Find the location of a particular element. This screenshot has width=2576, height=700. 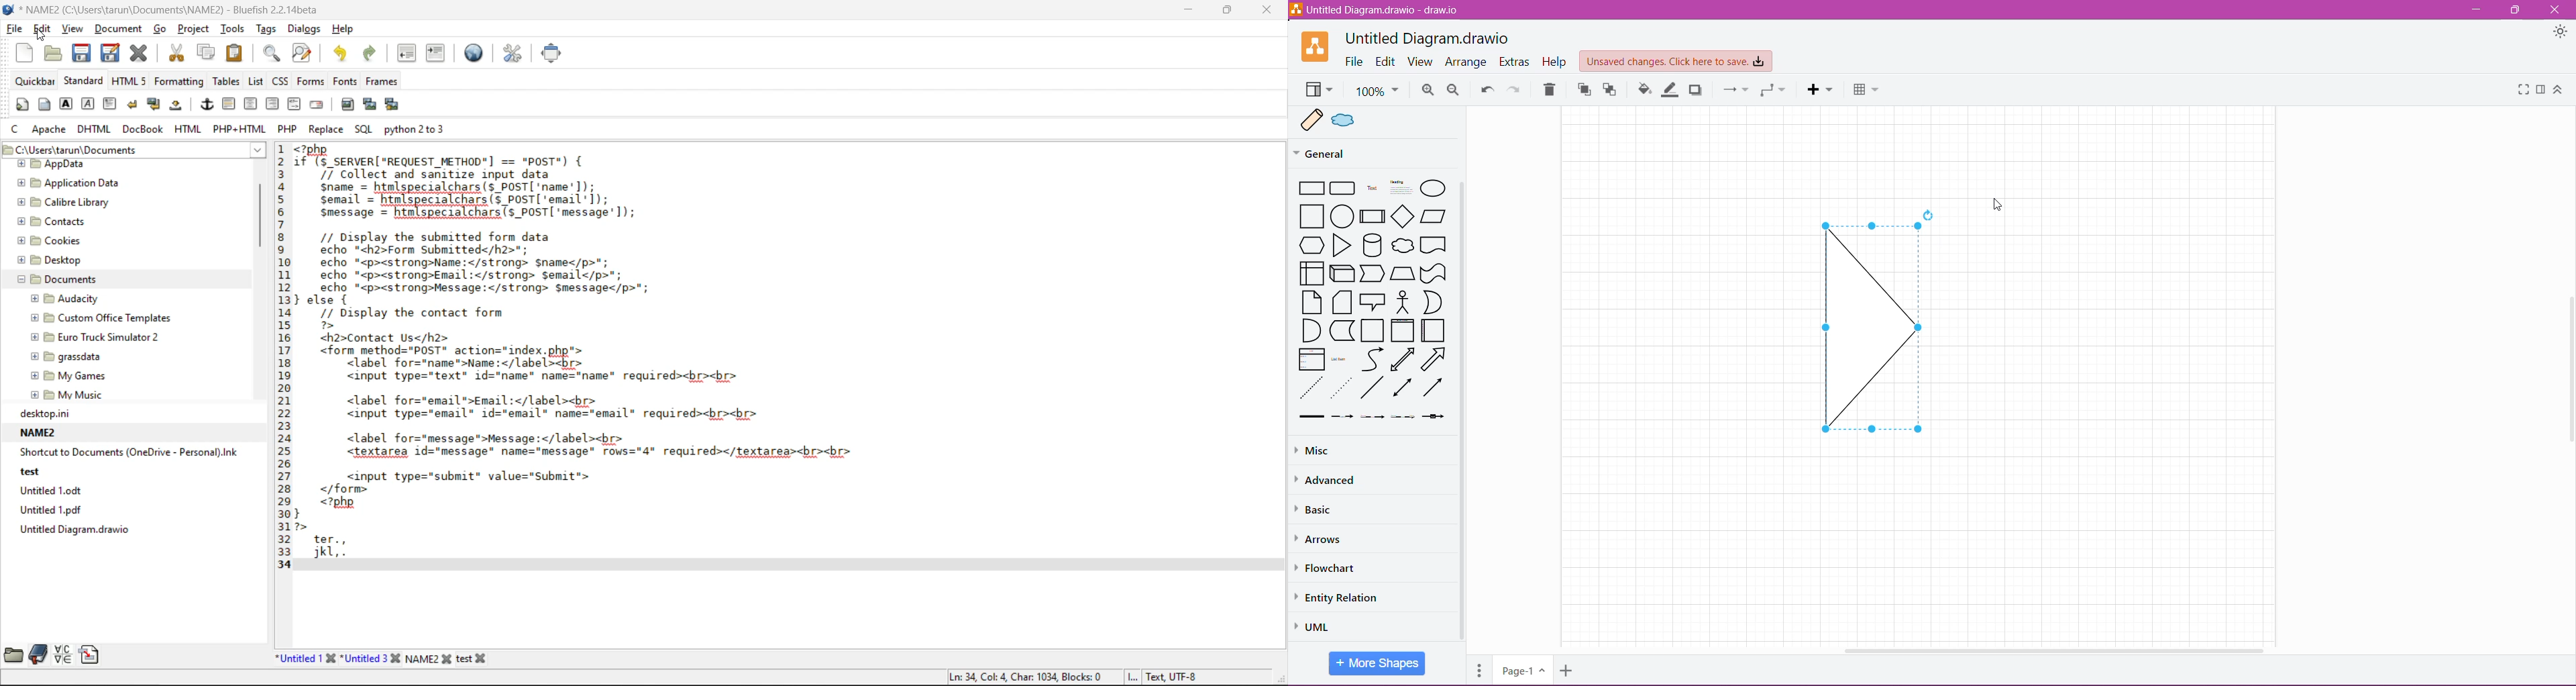

Zoom In is located at coordinates (1428, 90).